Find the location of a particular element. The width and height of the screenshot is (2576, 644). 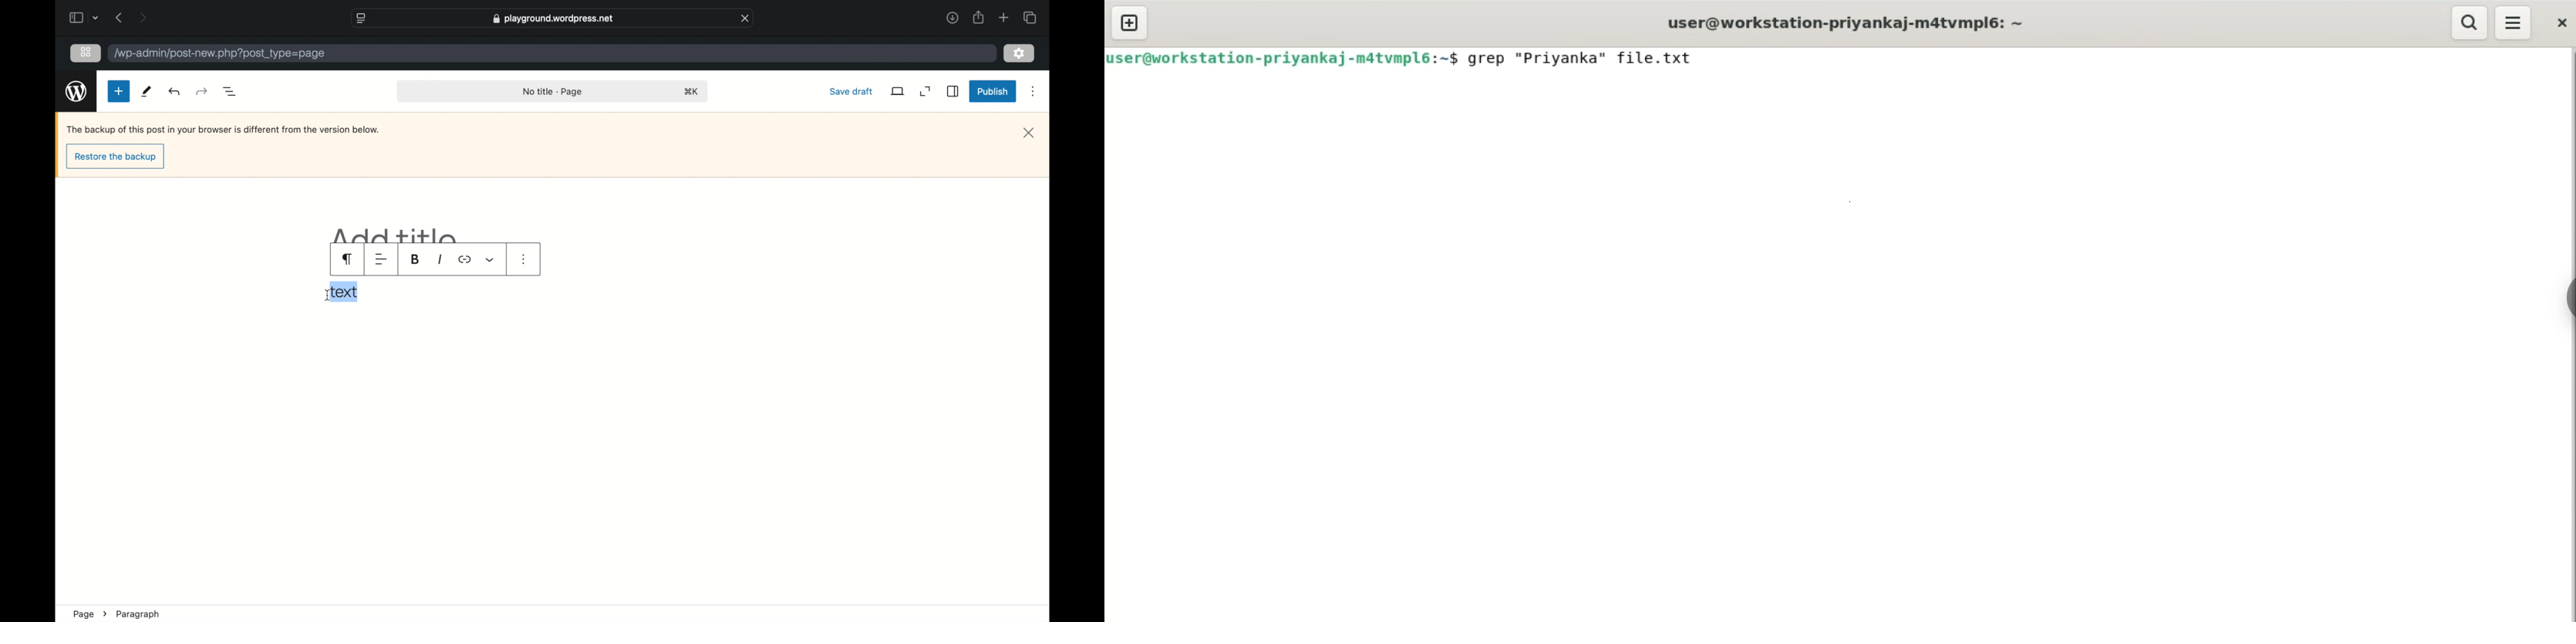

search is located at coordinates (2471, 22).